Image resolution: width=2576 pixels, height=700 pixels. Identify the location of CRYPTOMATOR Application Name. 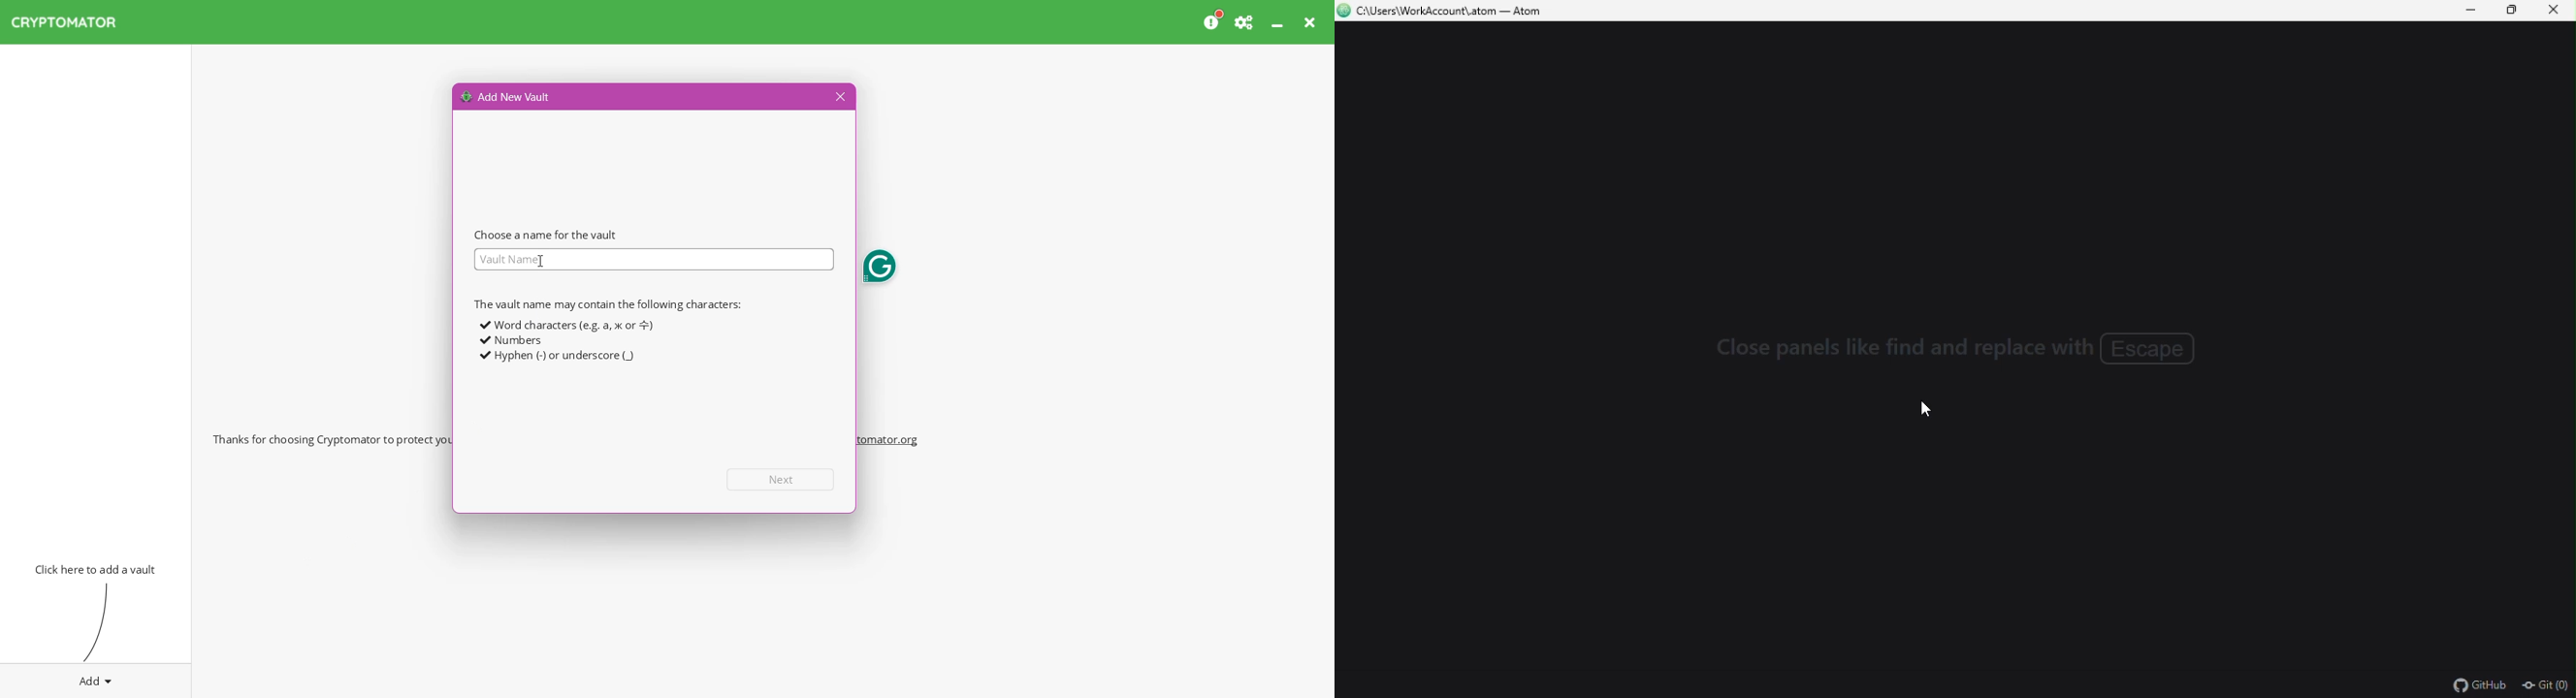
(71, 22).